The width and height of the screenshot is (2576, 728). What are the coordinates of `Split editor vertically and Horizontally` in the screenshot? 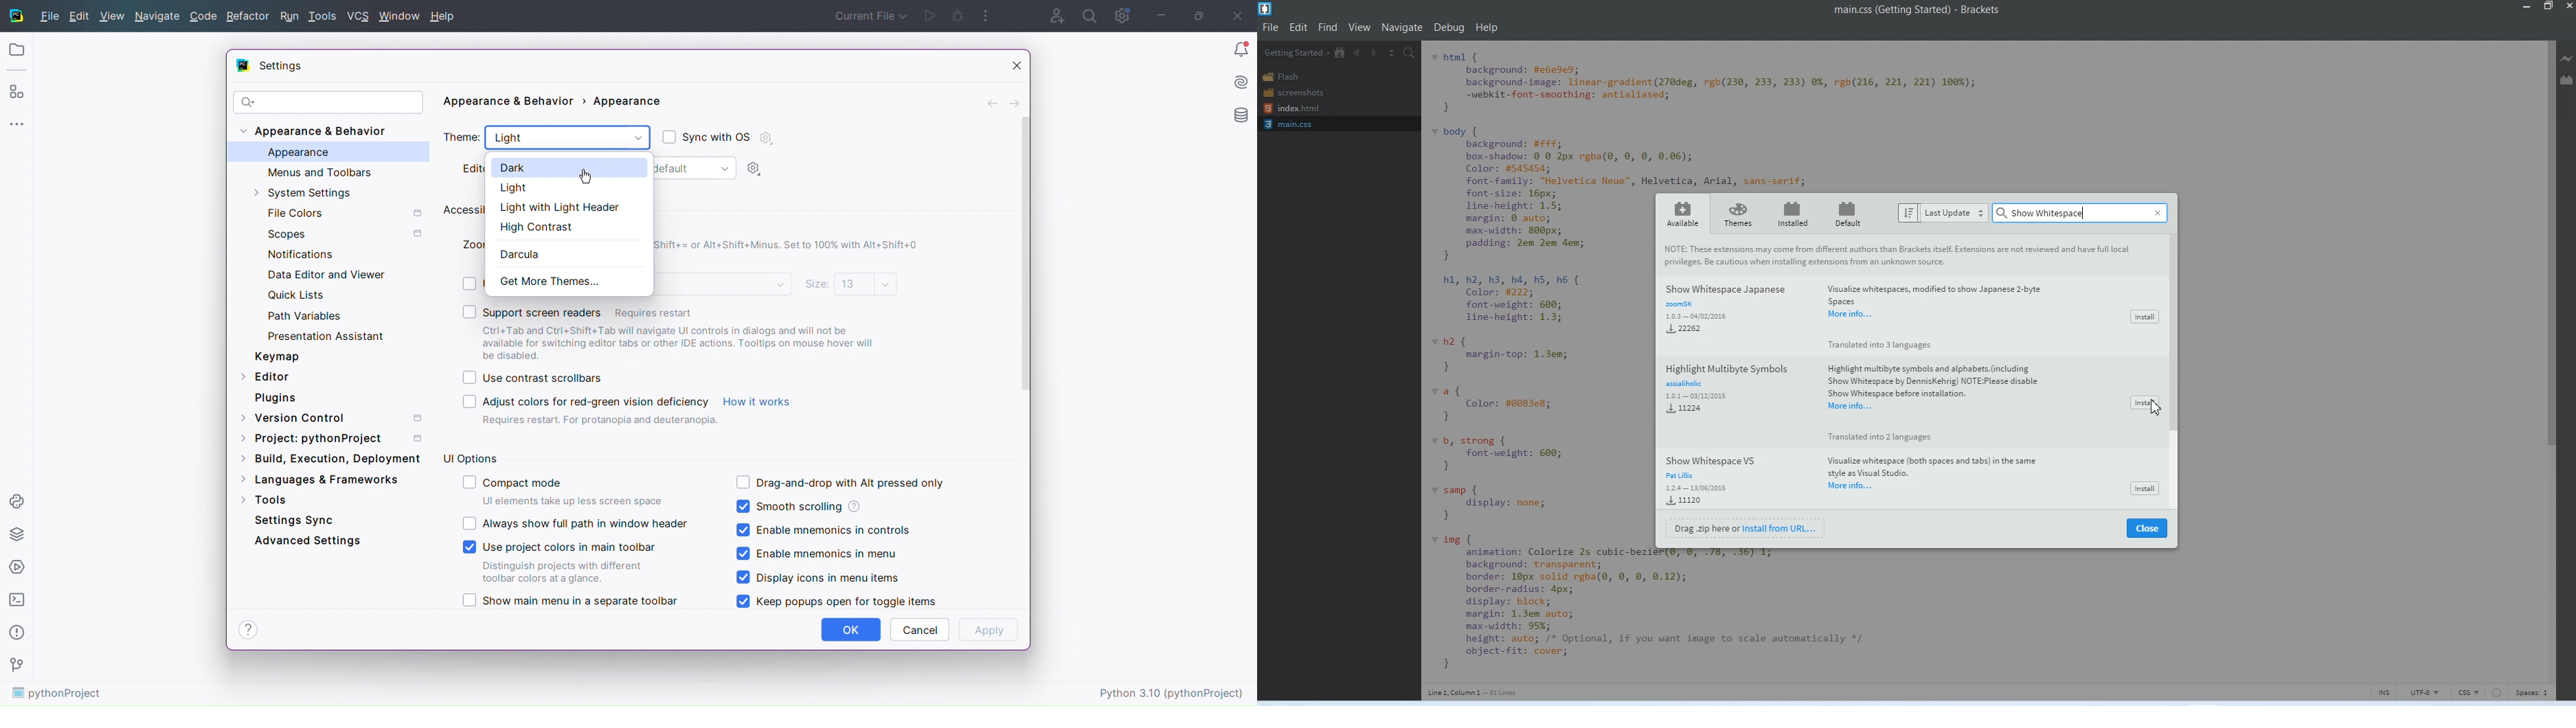 It's located at (1392, 52).